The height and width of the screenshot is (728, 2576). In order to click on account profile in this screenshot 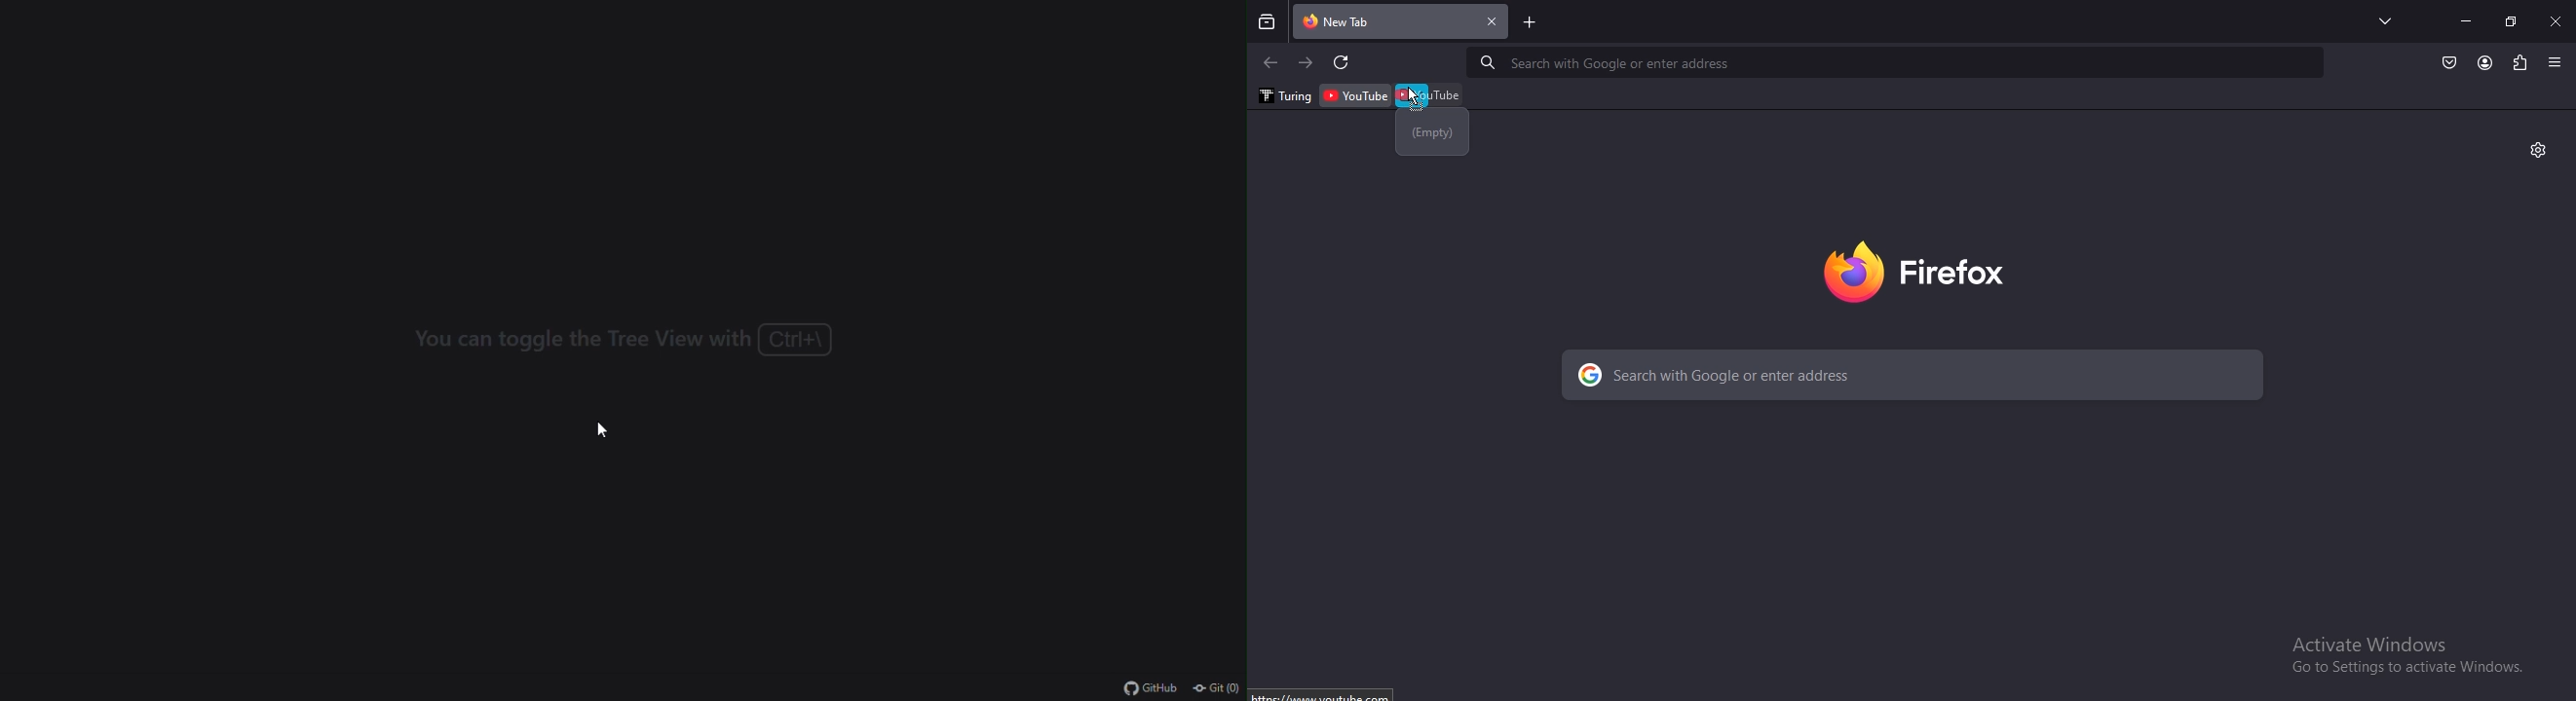, I will do `click(2483, 64)`.